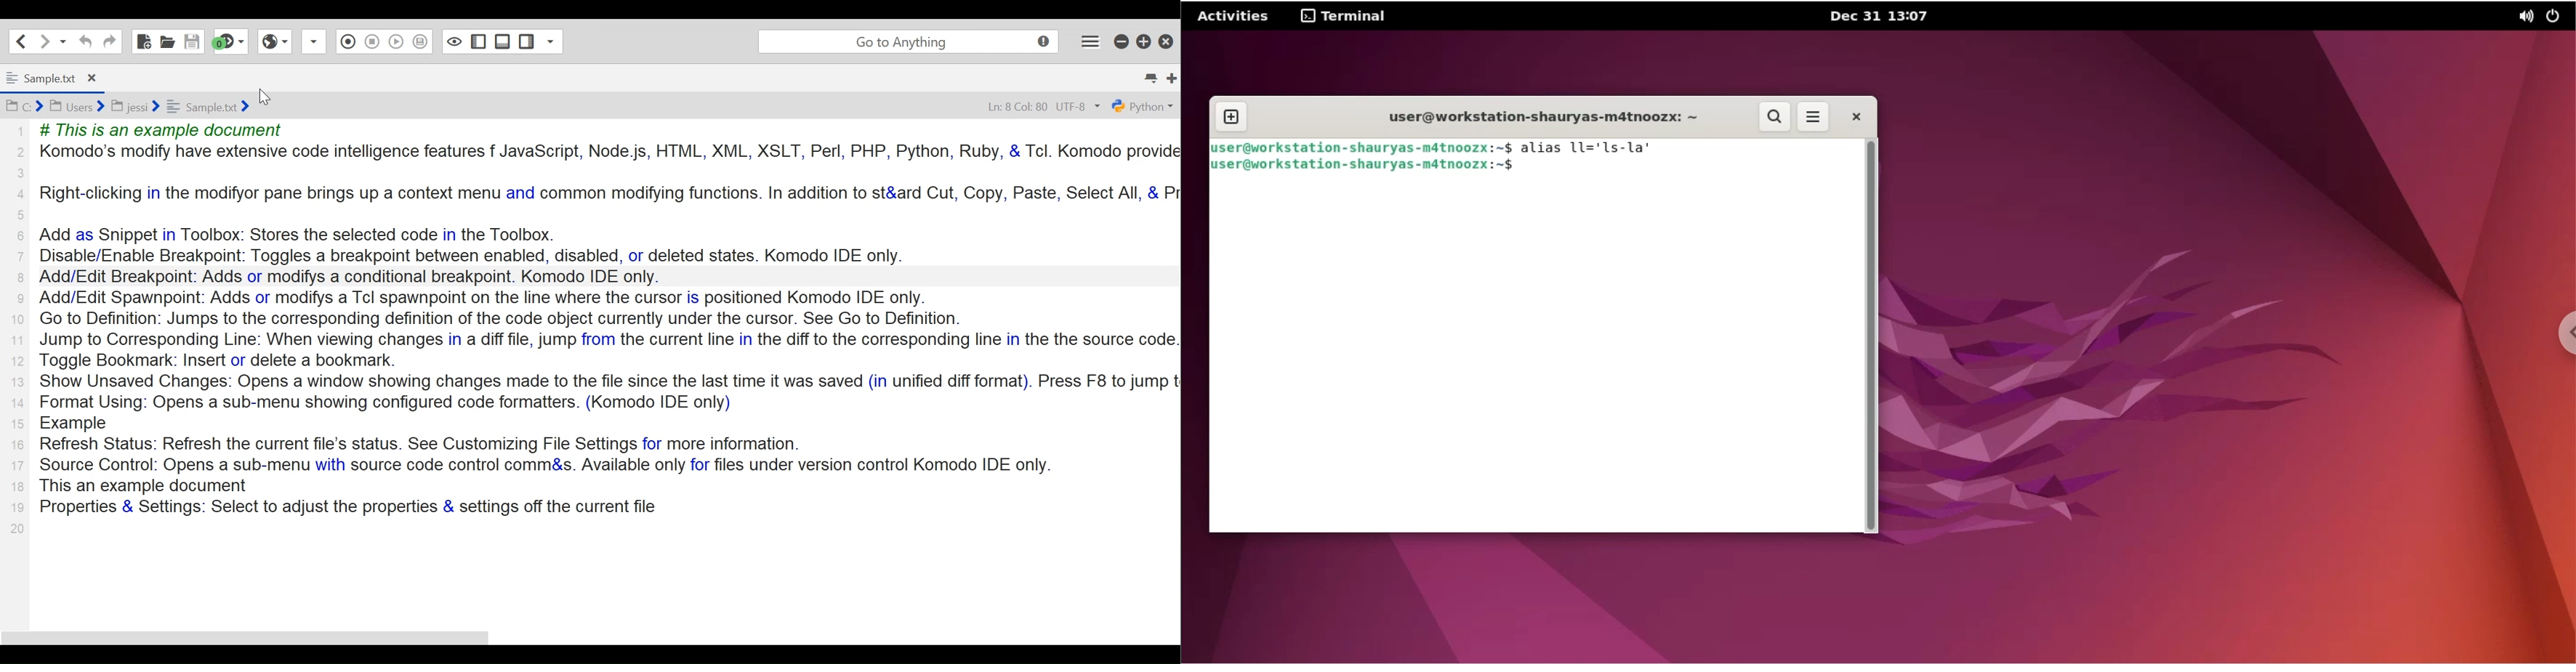  Describe the element at coordinates (87, 41) in the screenshot. I see `Undo last Action` at that location.